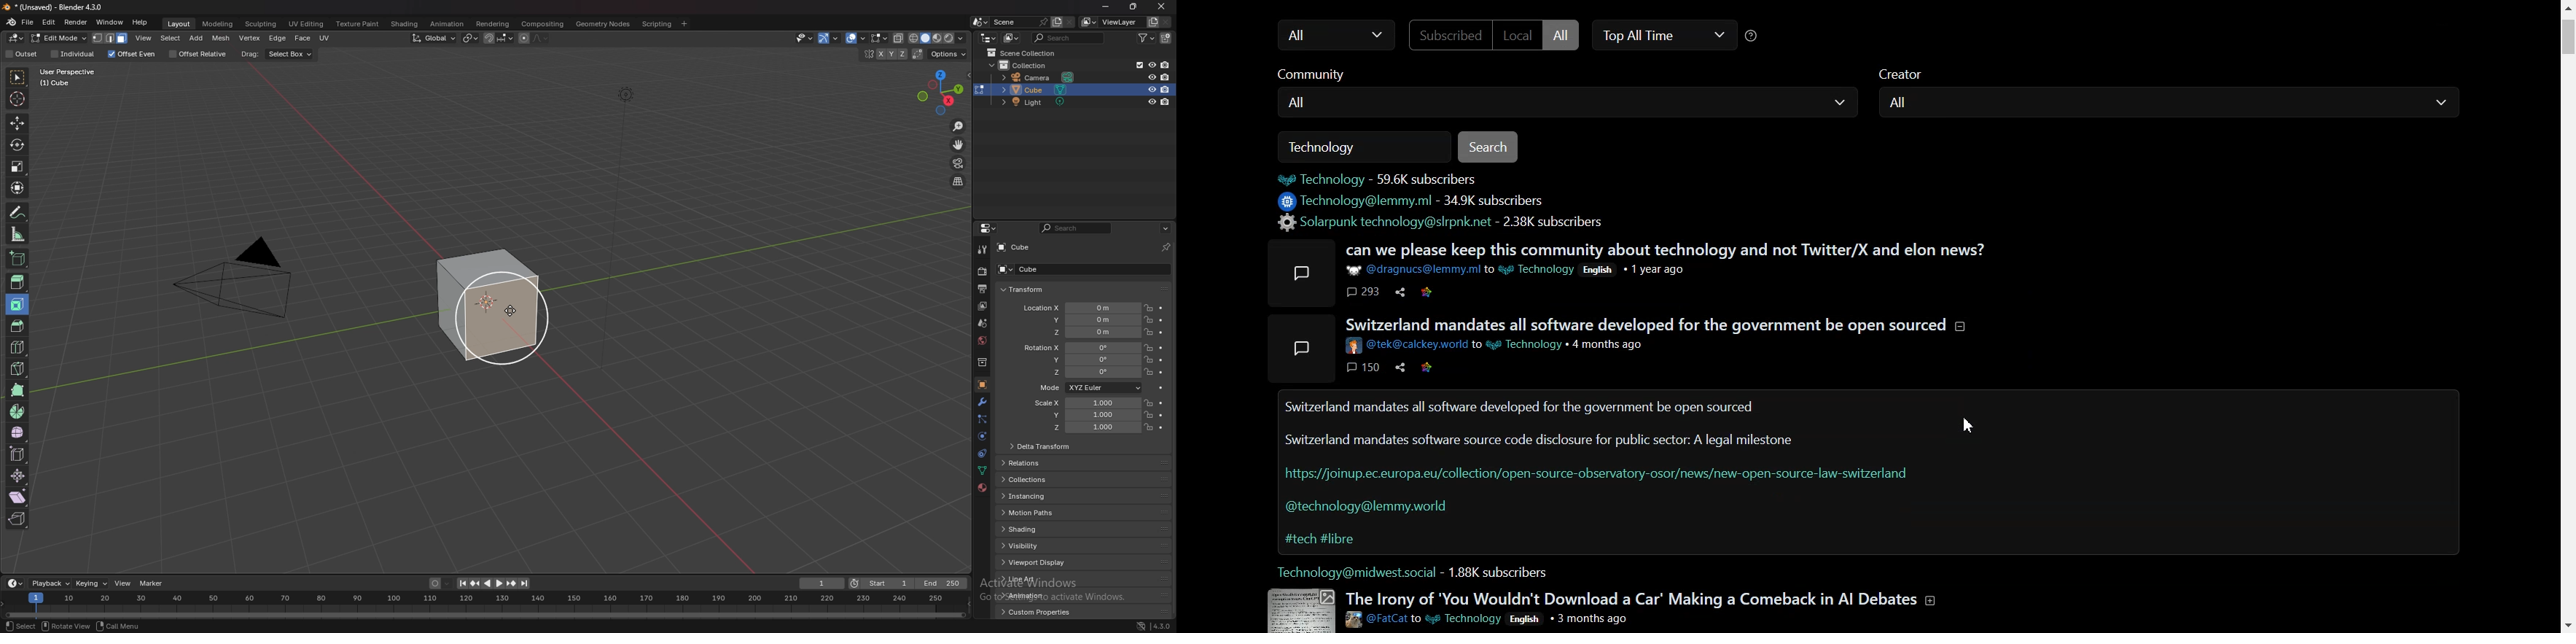 The width and height of the screenshot is (2576, 644). Describe the element at coordinates (1161, 404) in the screenshot. I see `animate property` at that location.